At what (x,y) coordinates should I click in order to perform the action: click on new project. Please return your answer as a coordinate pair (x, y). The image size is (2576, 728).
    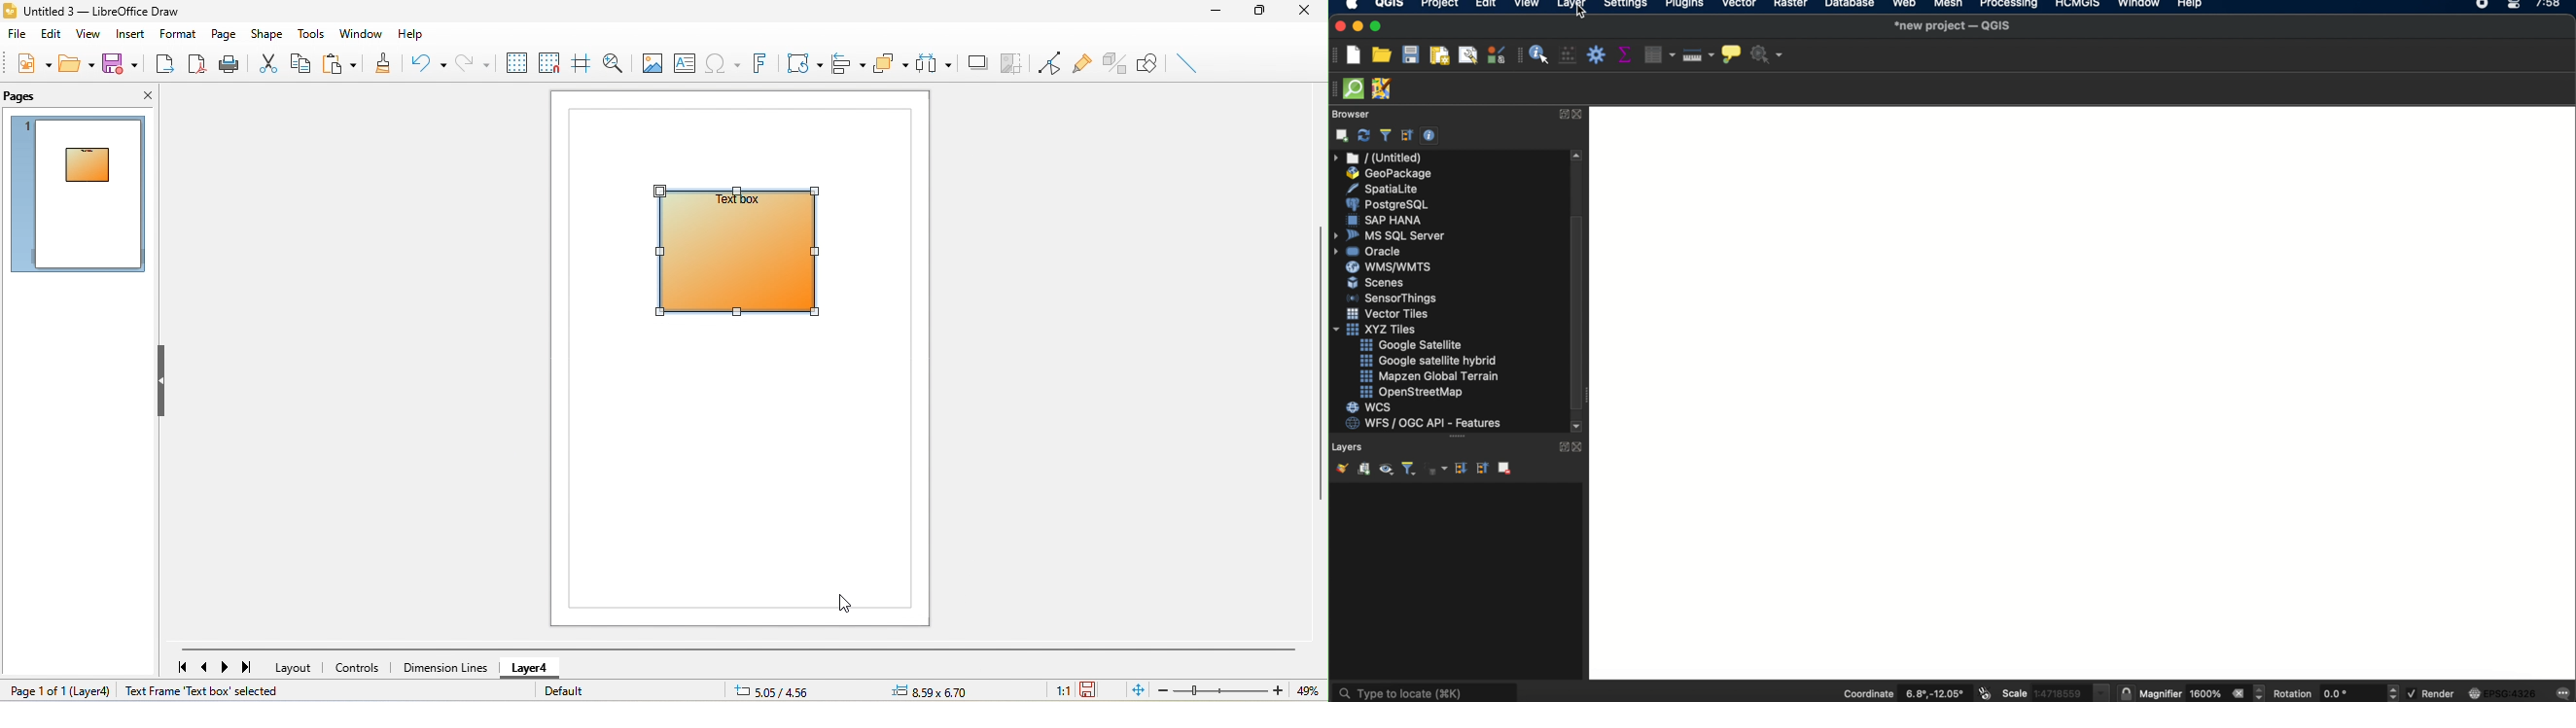
    Looking at the image, I should click on (1353, 55).